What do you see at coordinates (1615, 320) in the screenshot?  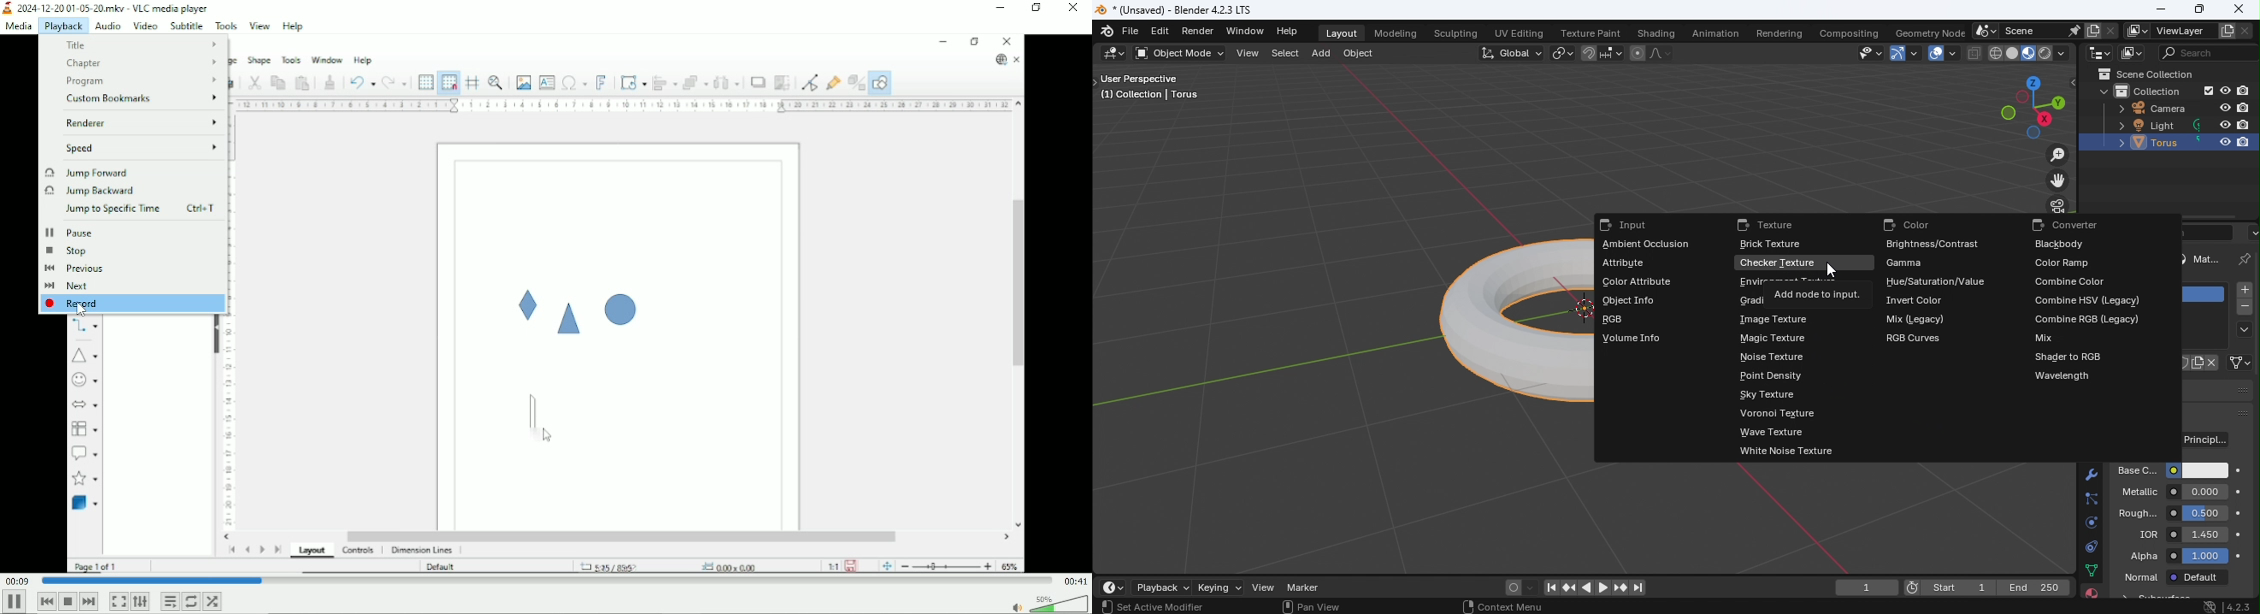 I see `RGB` at bounding box center [1615, 320].